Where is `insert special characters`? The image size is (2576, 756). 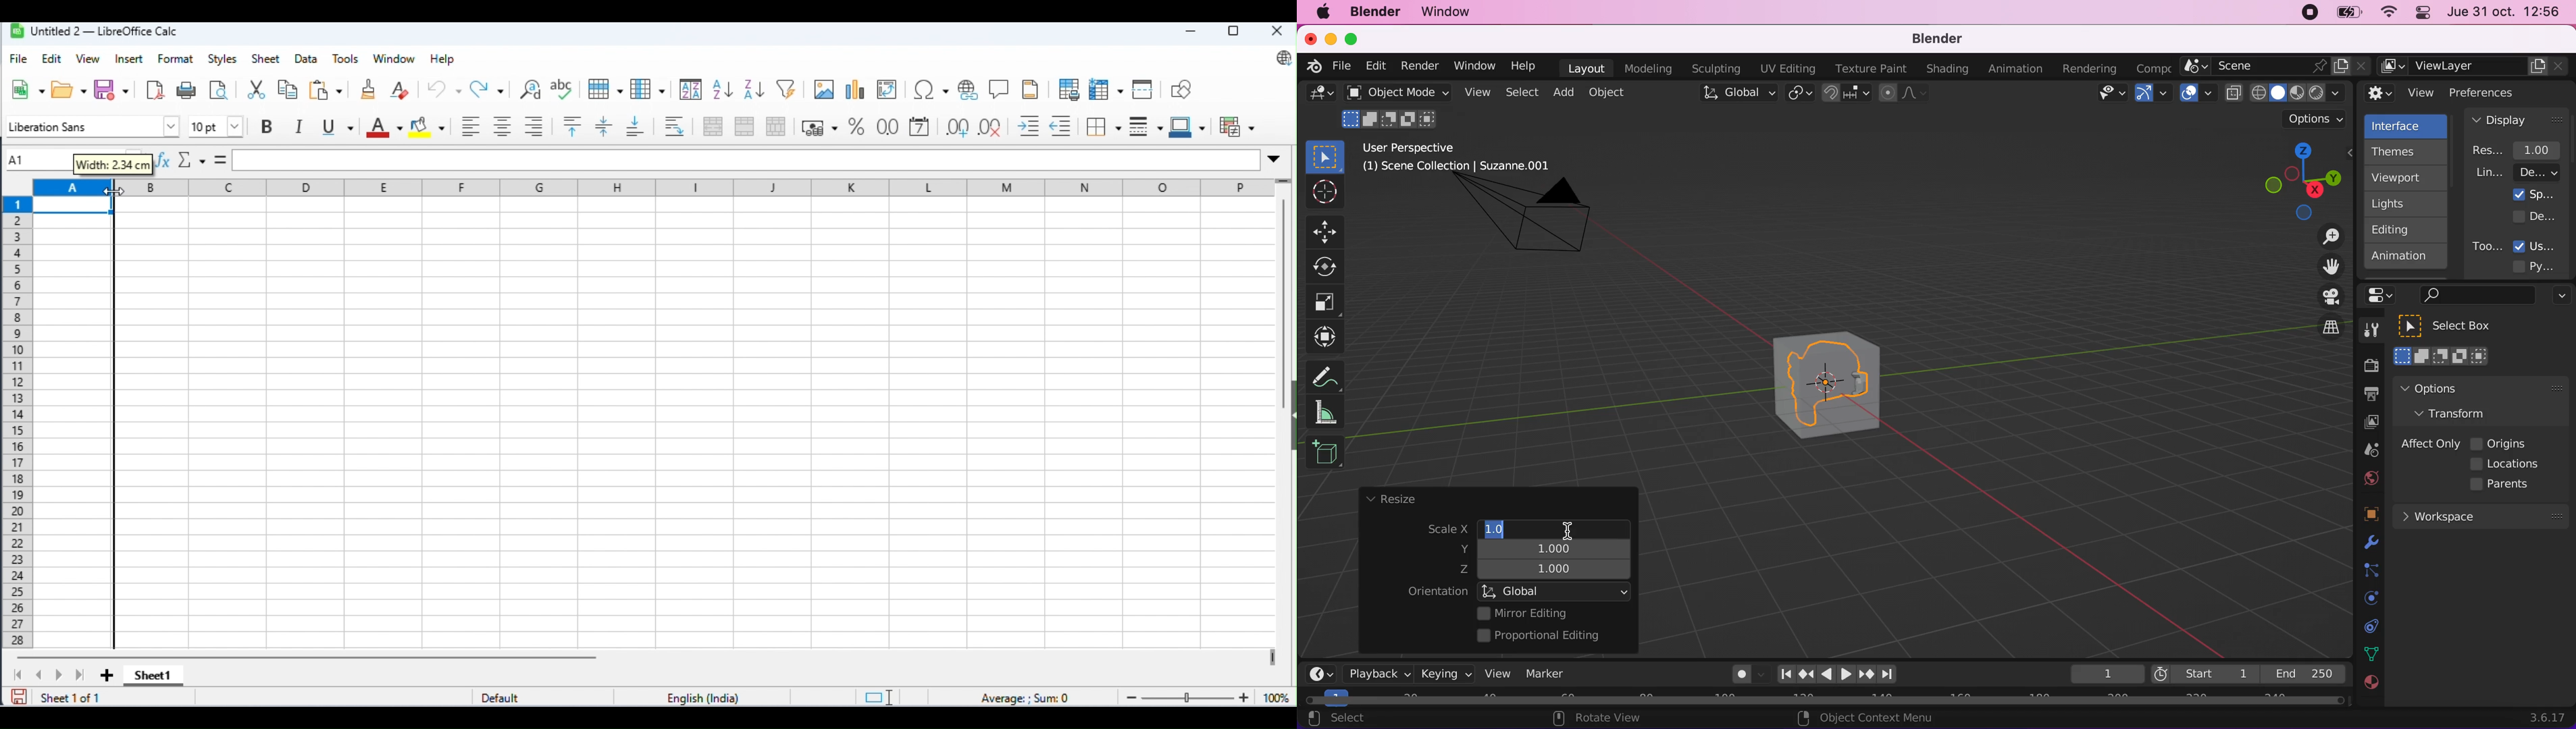
insert special characters is located at coordinates (932, 90).